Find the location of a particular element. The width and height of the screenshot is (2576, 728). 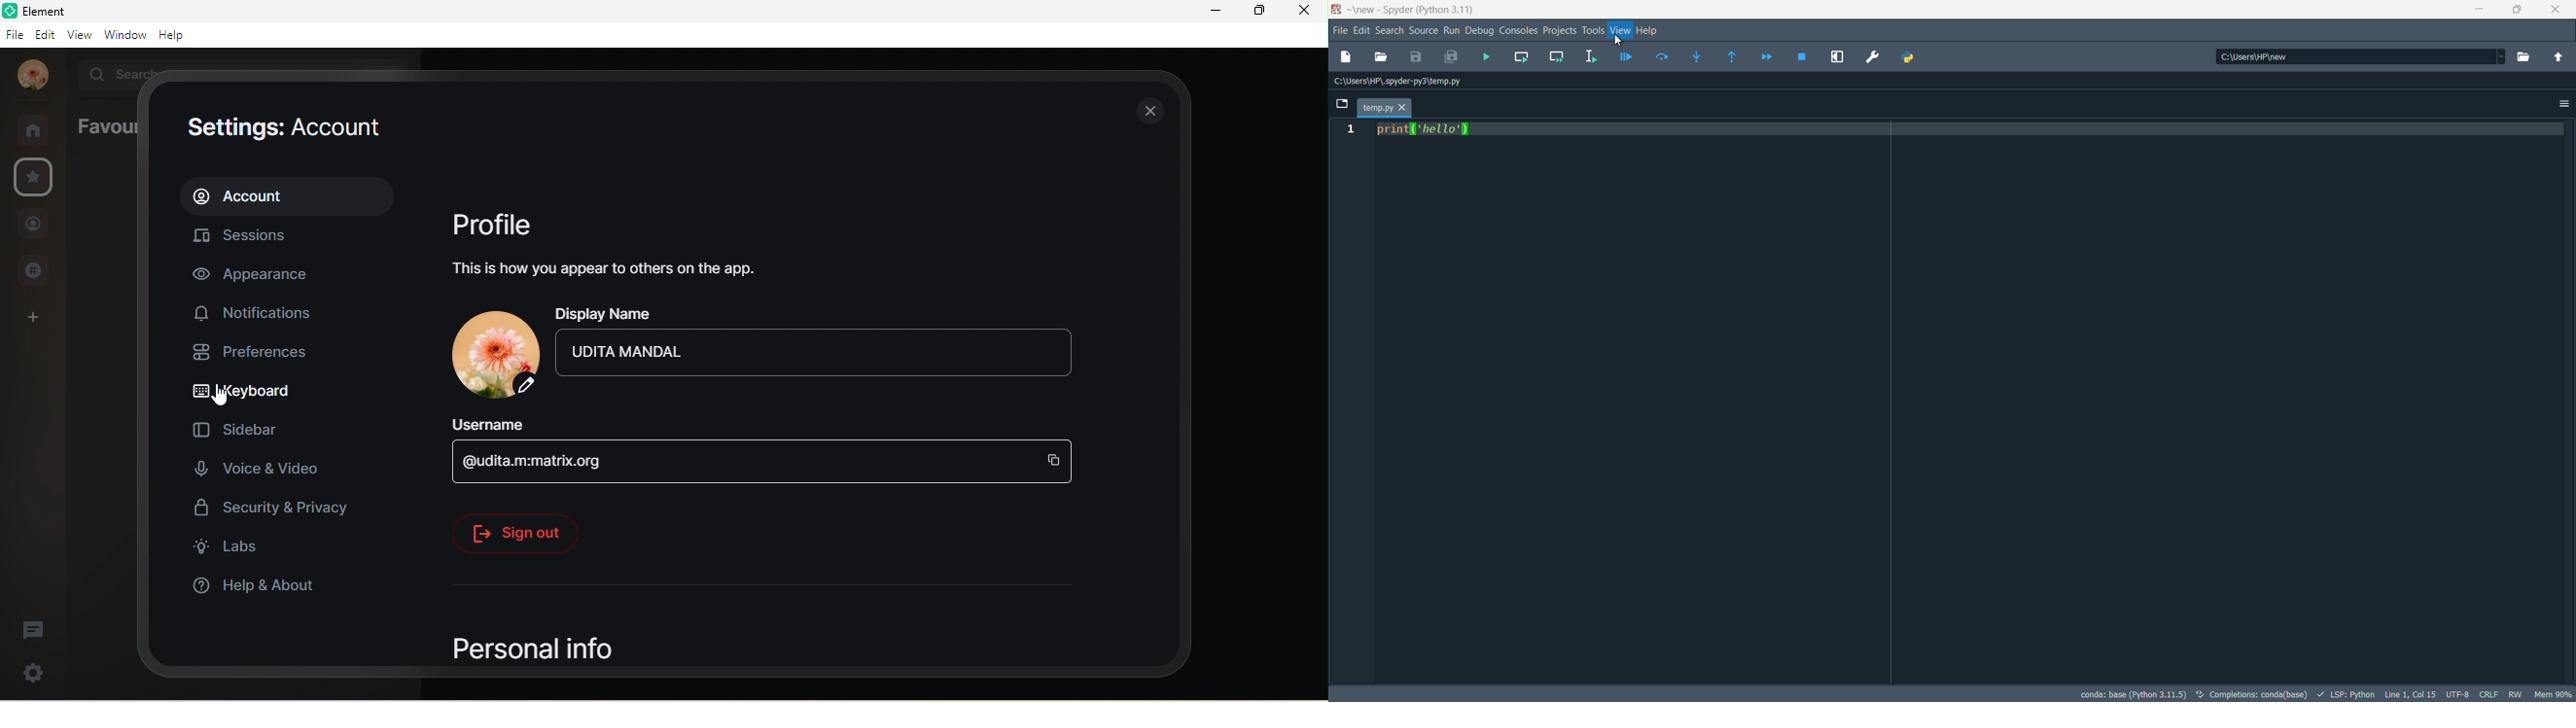

app icon is located at coordinates (1336, 10).